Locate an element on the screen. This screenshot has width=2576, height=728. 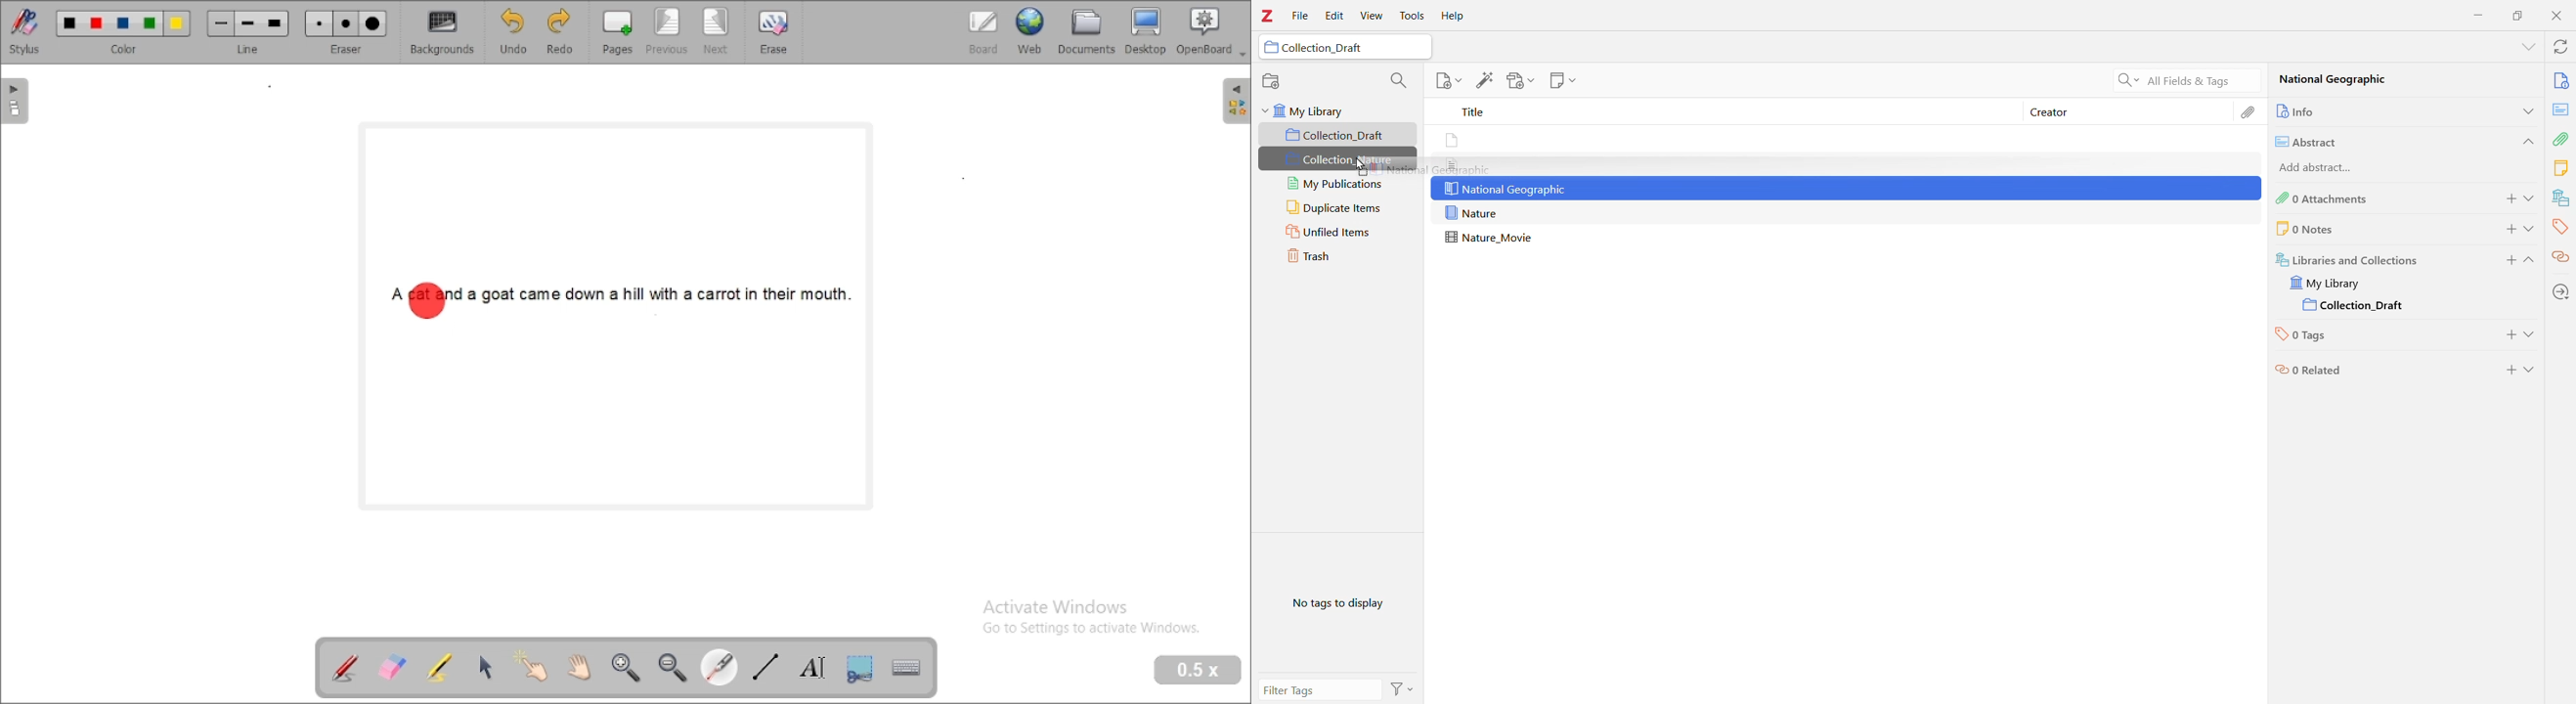
File is located at coordinates (1301, 17).